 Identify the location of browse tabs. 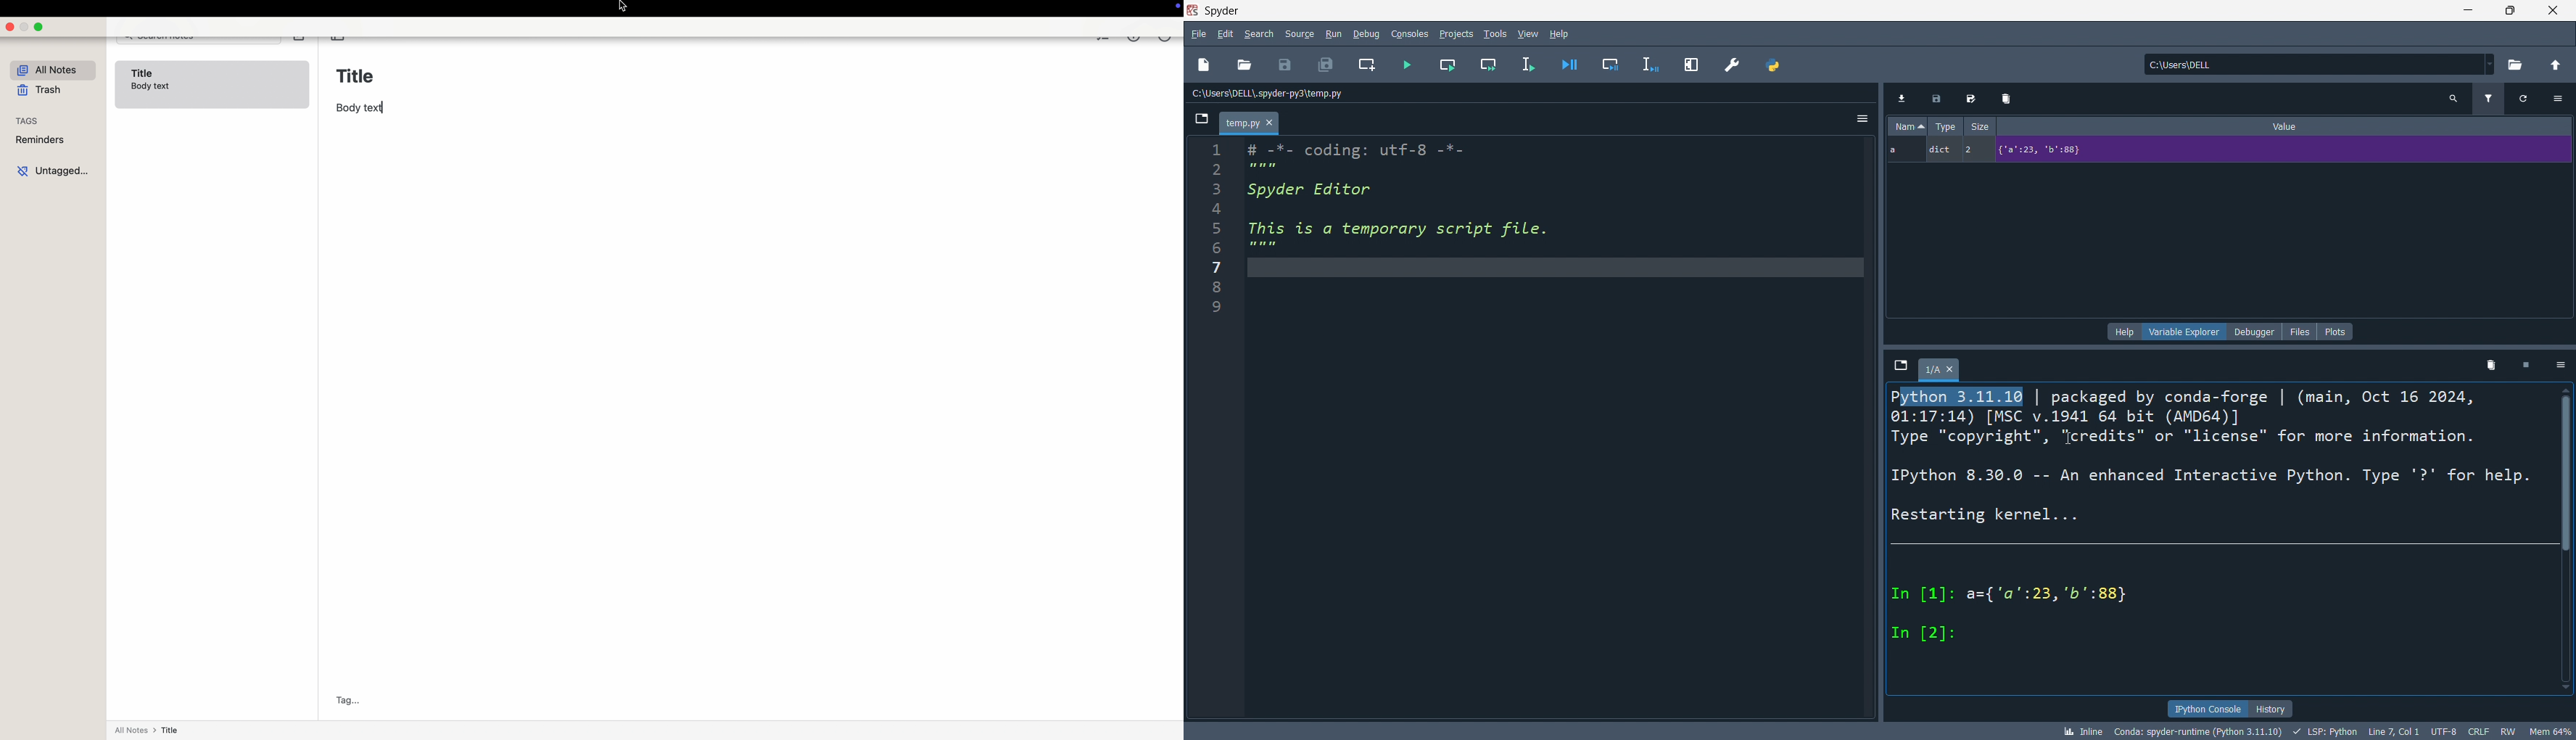
(1202, 122).